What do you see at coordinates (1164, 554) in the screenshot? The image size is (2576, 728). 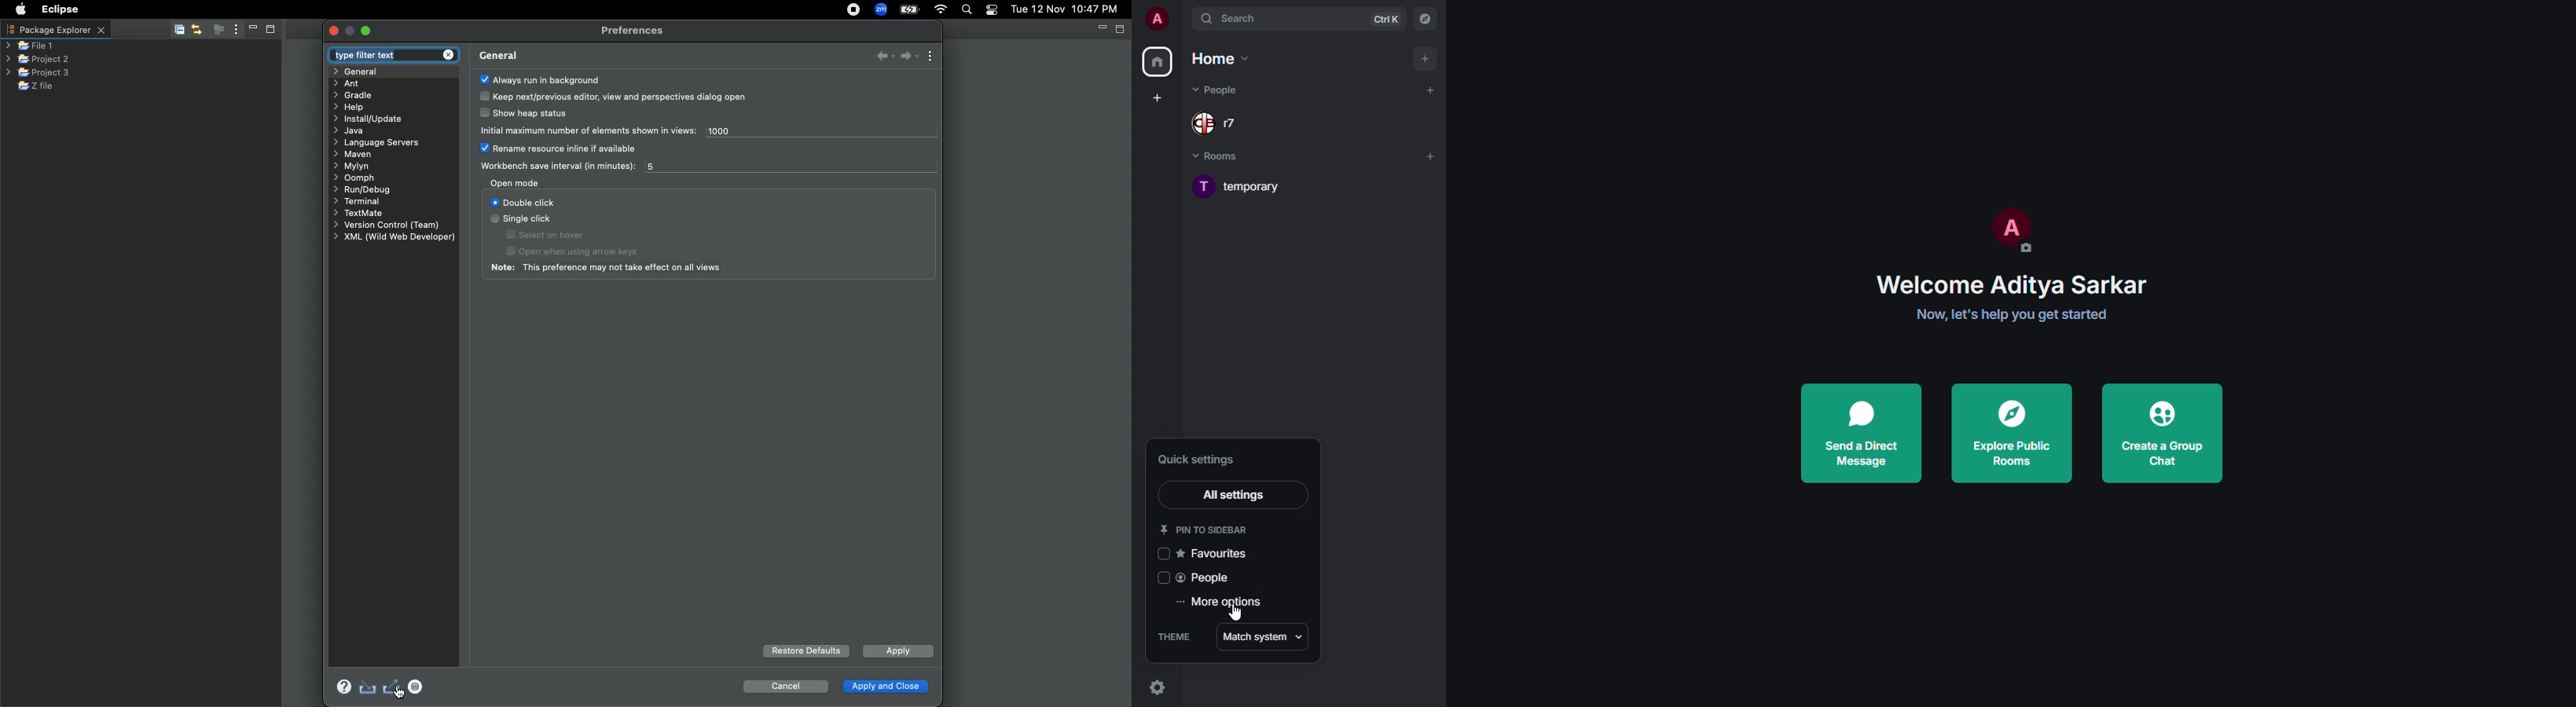 I see `click to enable` at bounding box center [1164, 554].